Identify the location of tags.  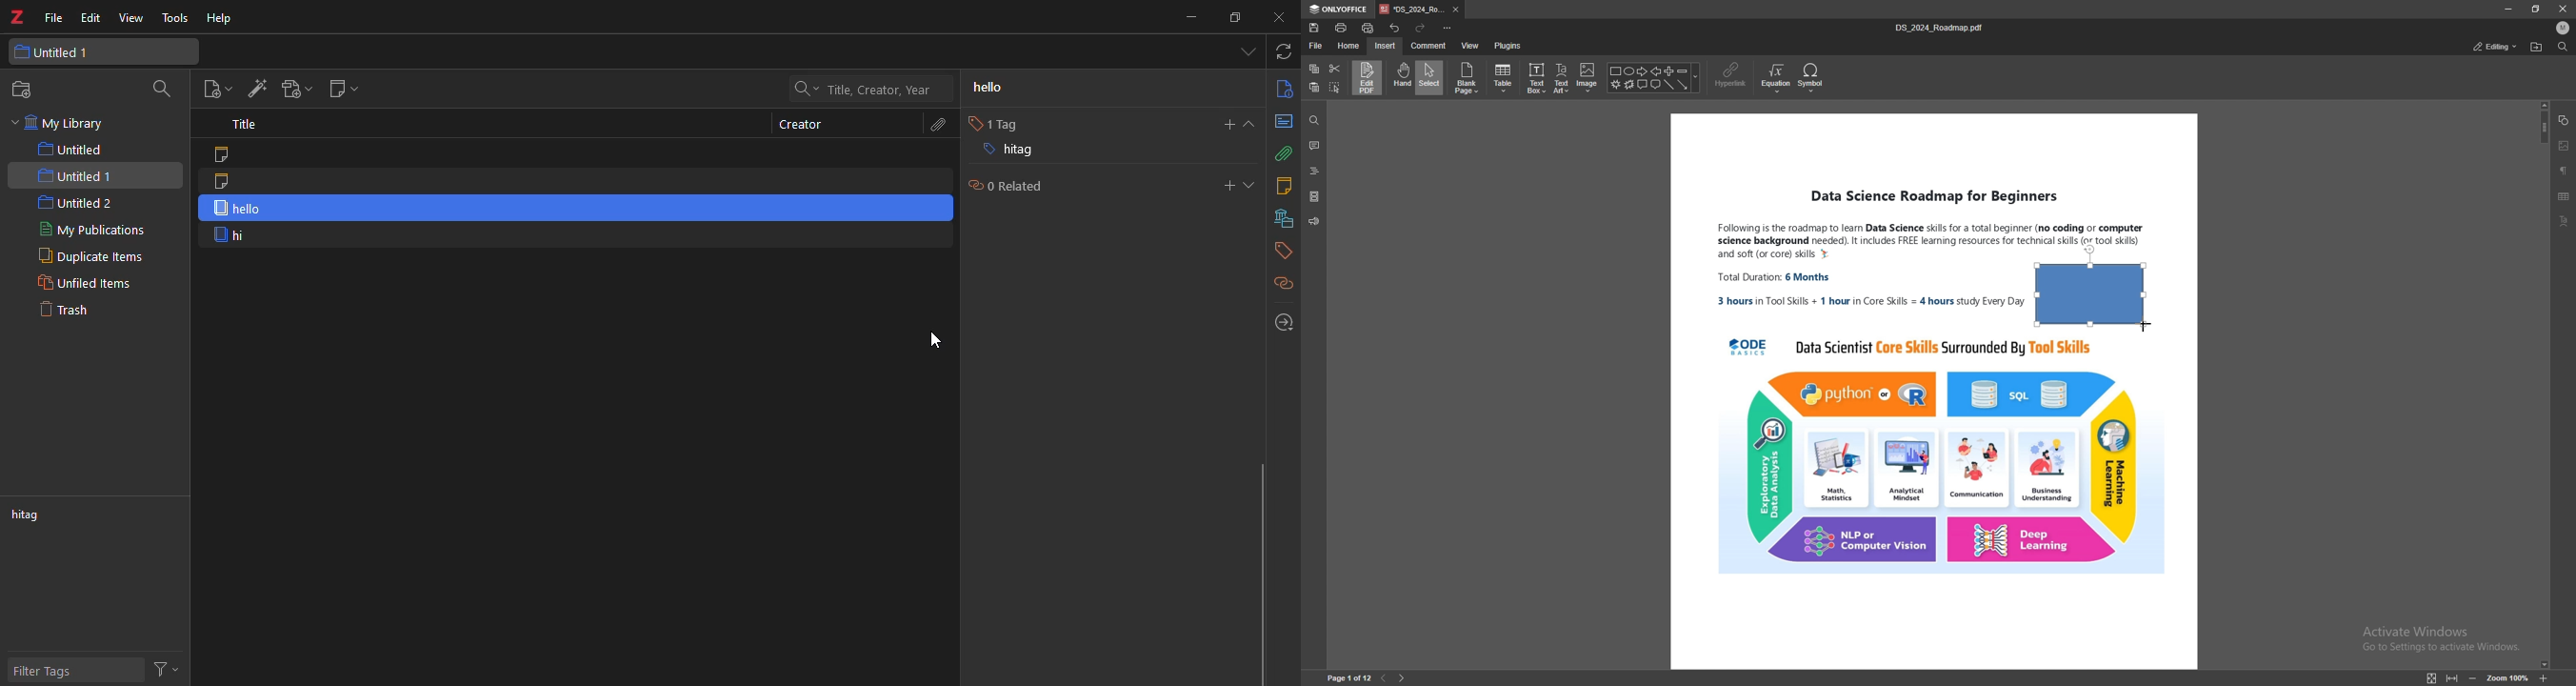
(1281, 251).